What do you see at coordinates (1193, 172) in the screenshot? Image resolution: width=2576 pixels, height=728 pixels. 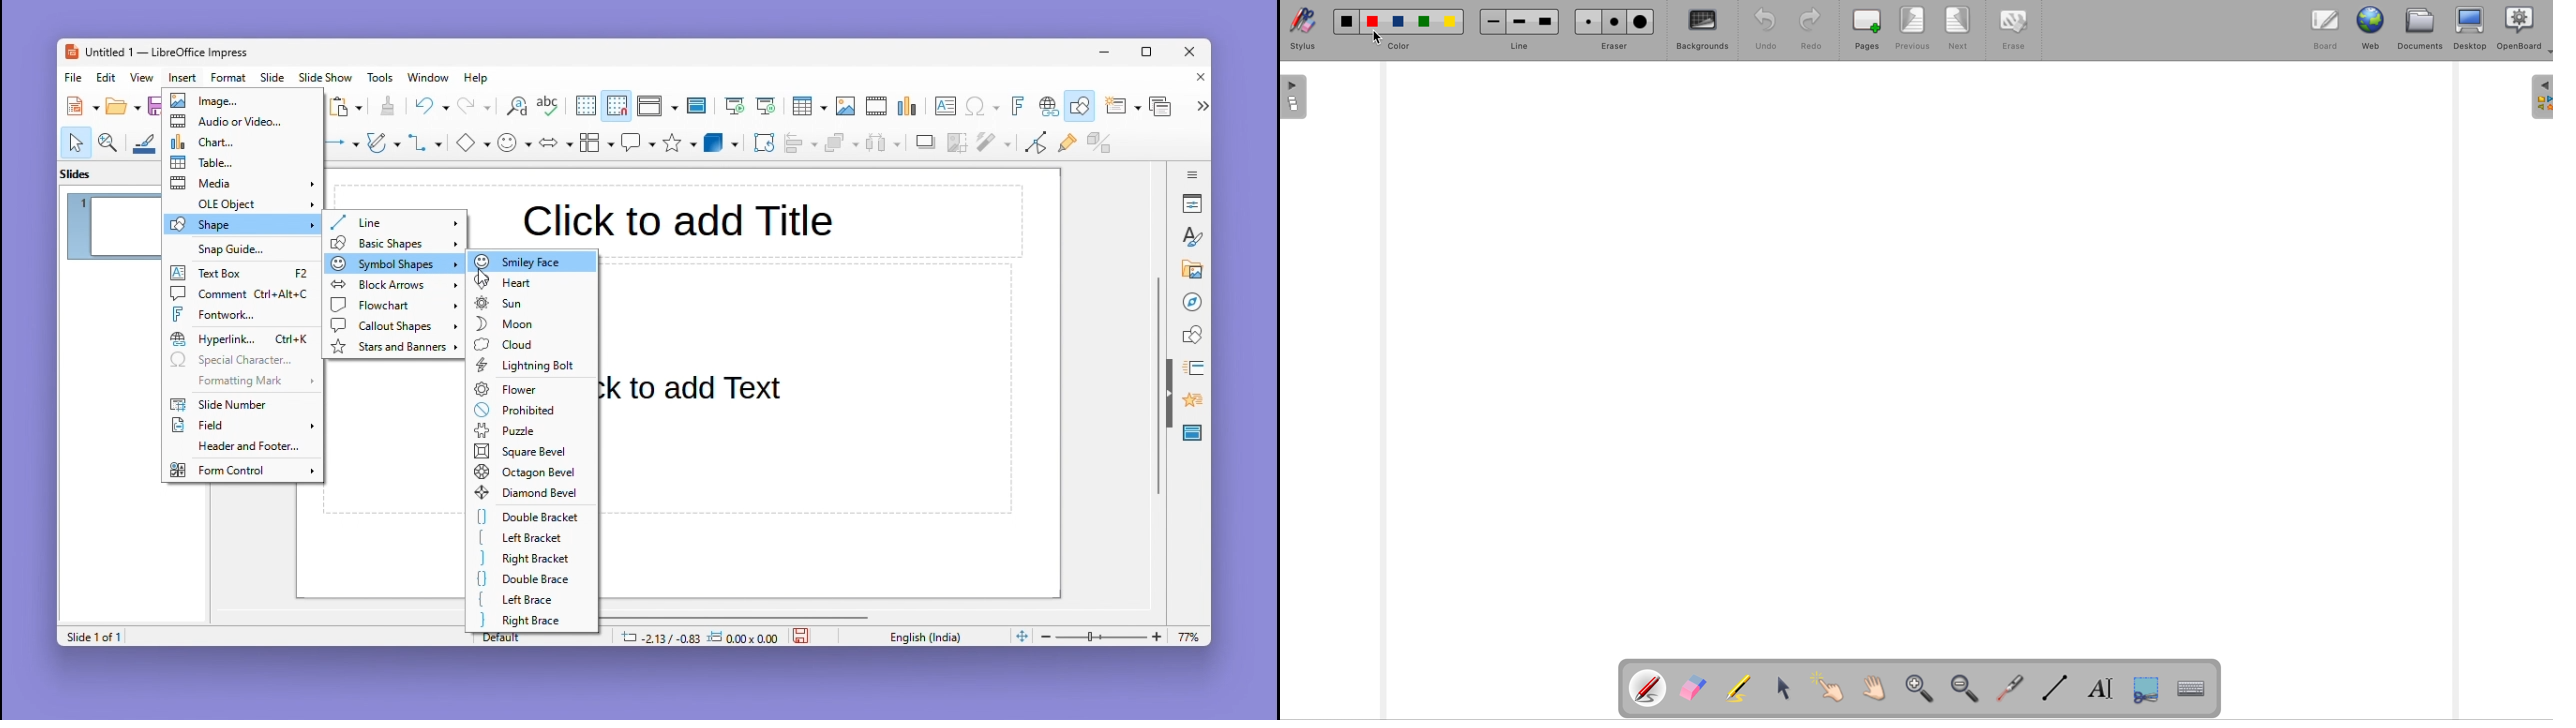 I see `Sidebar settings` at bounding box center [1193, 172].